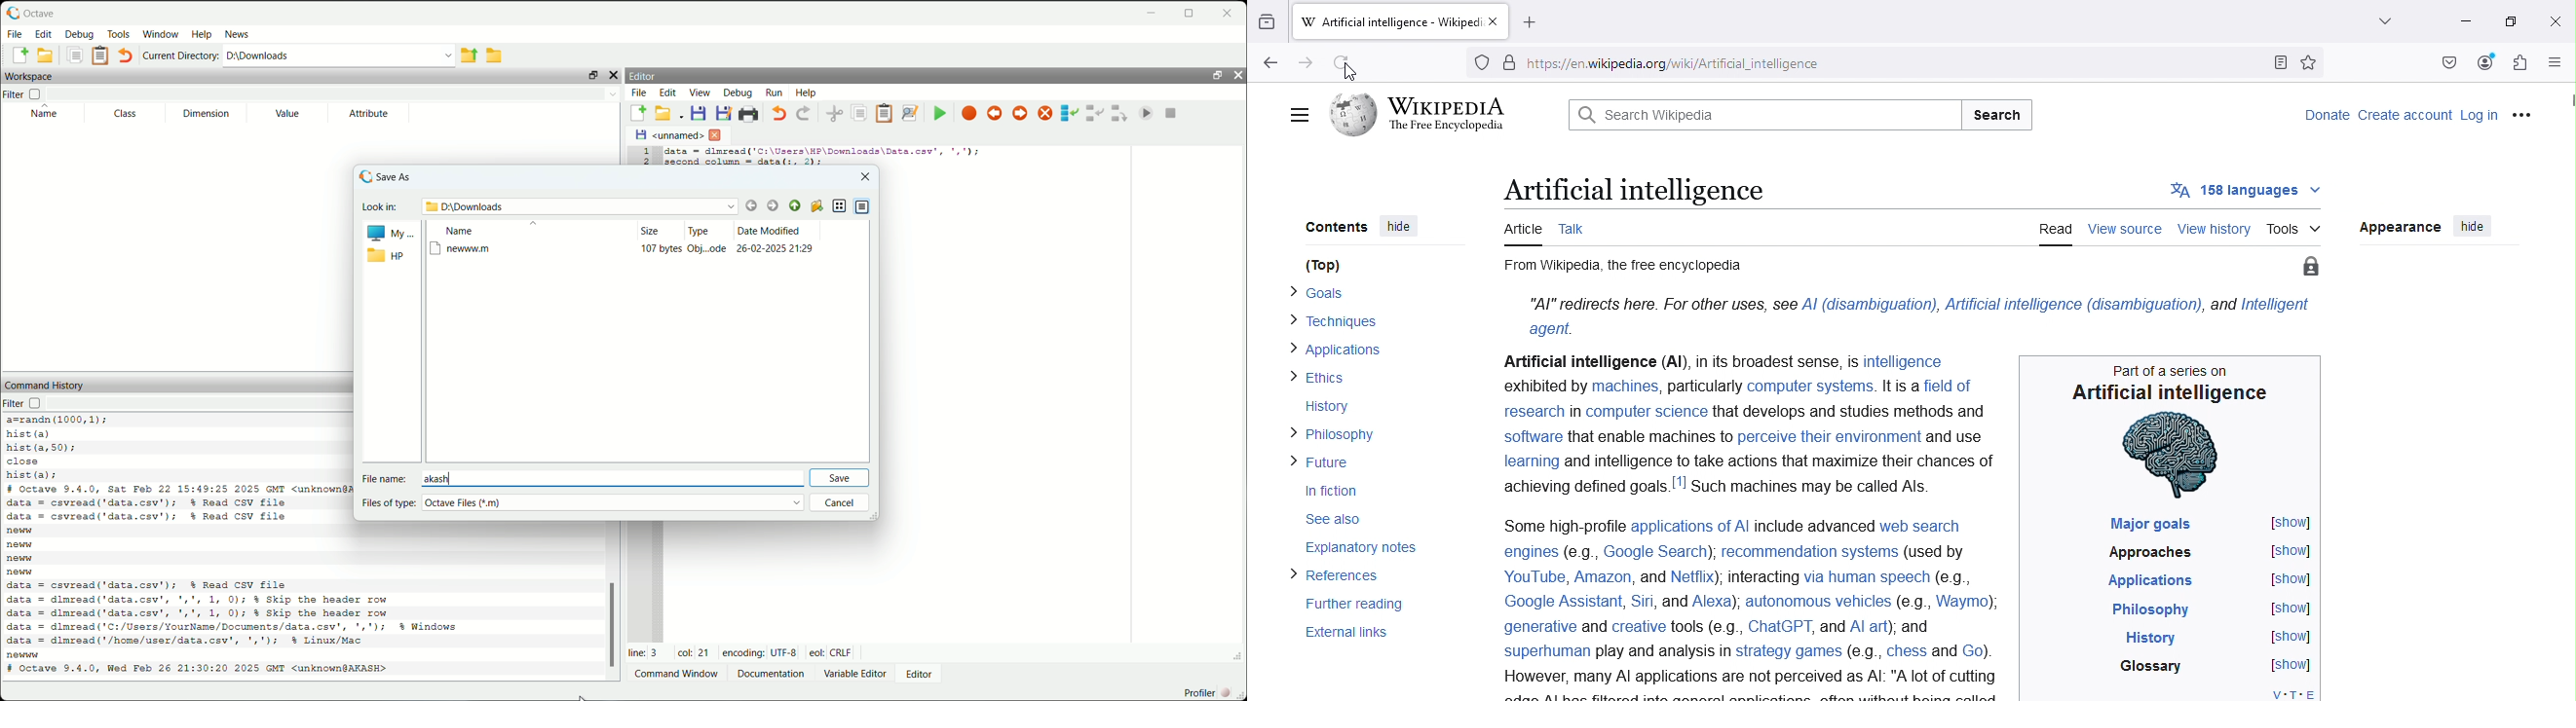  I want to click on agent., so click(1559, 328).